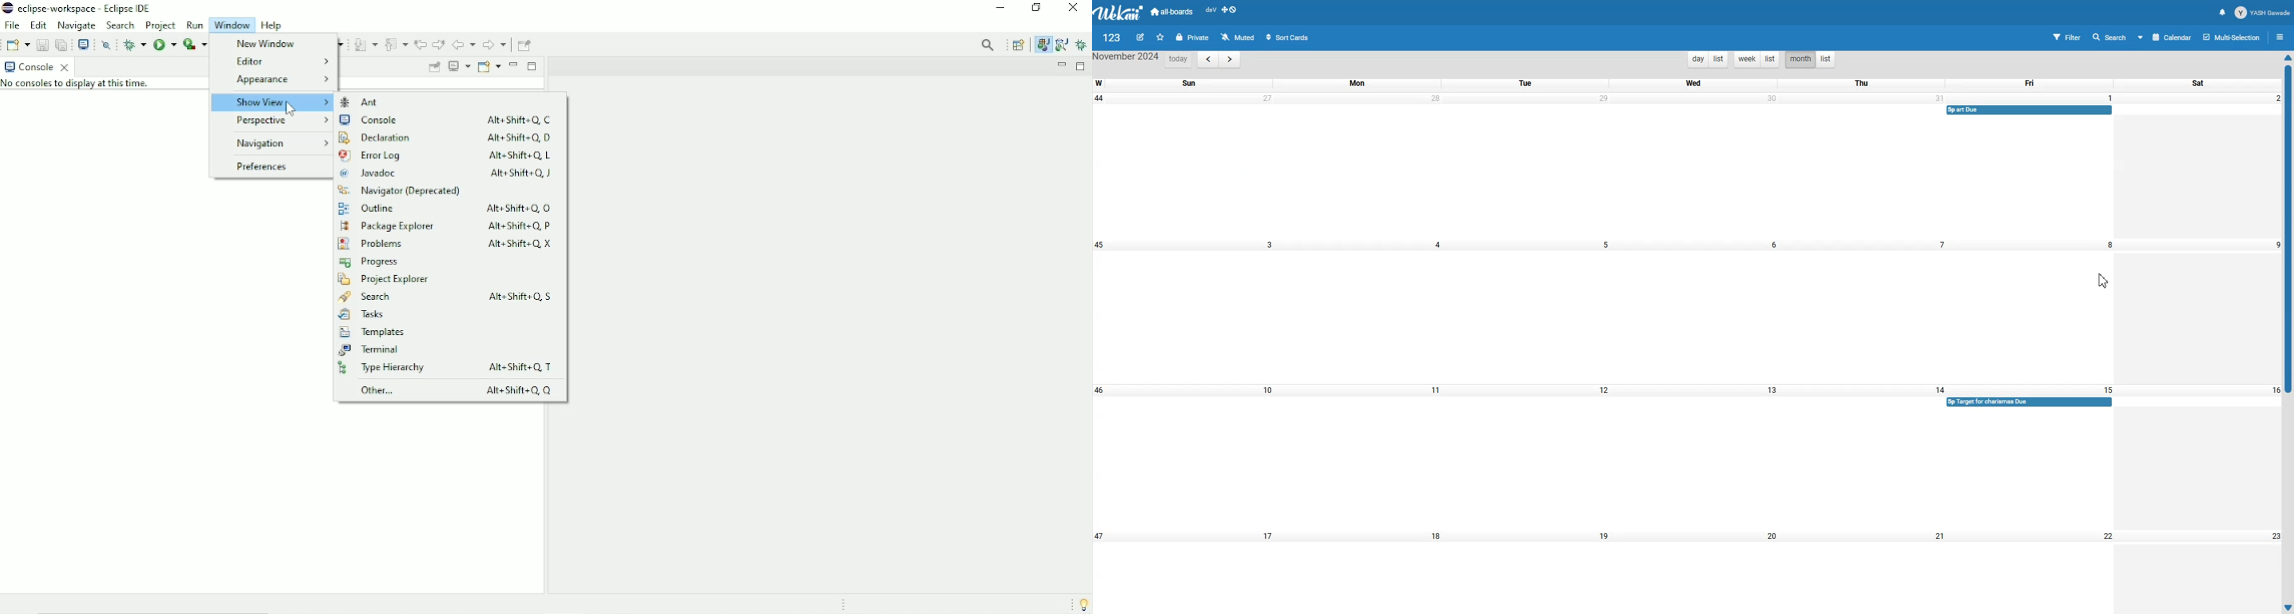  What do you see at coordinates (1210, 10) in the screenshot?
I see `dsV` at bounding box center [1210, 10].